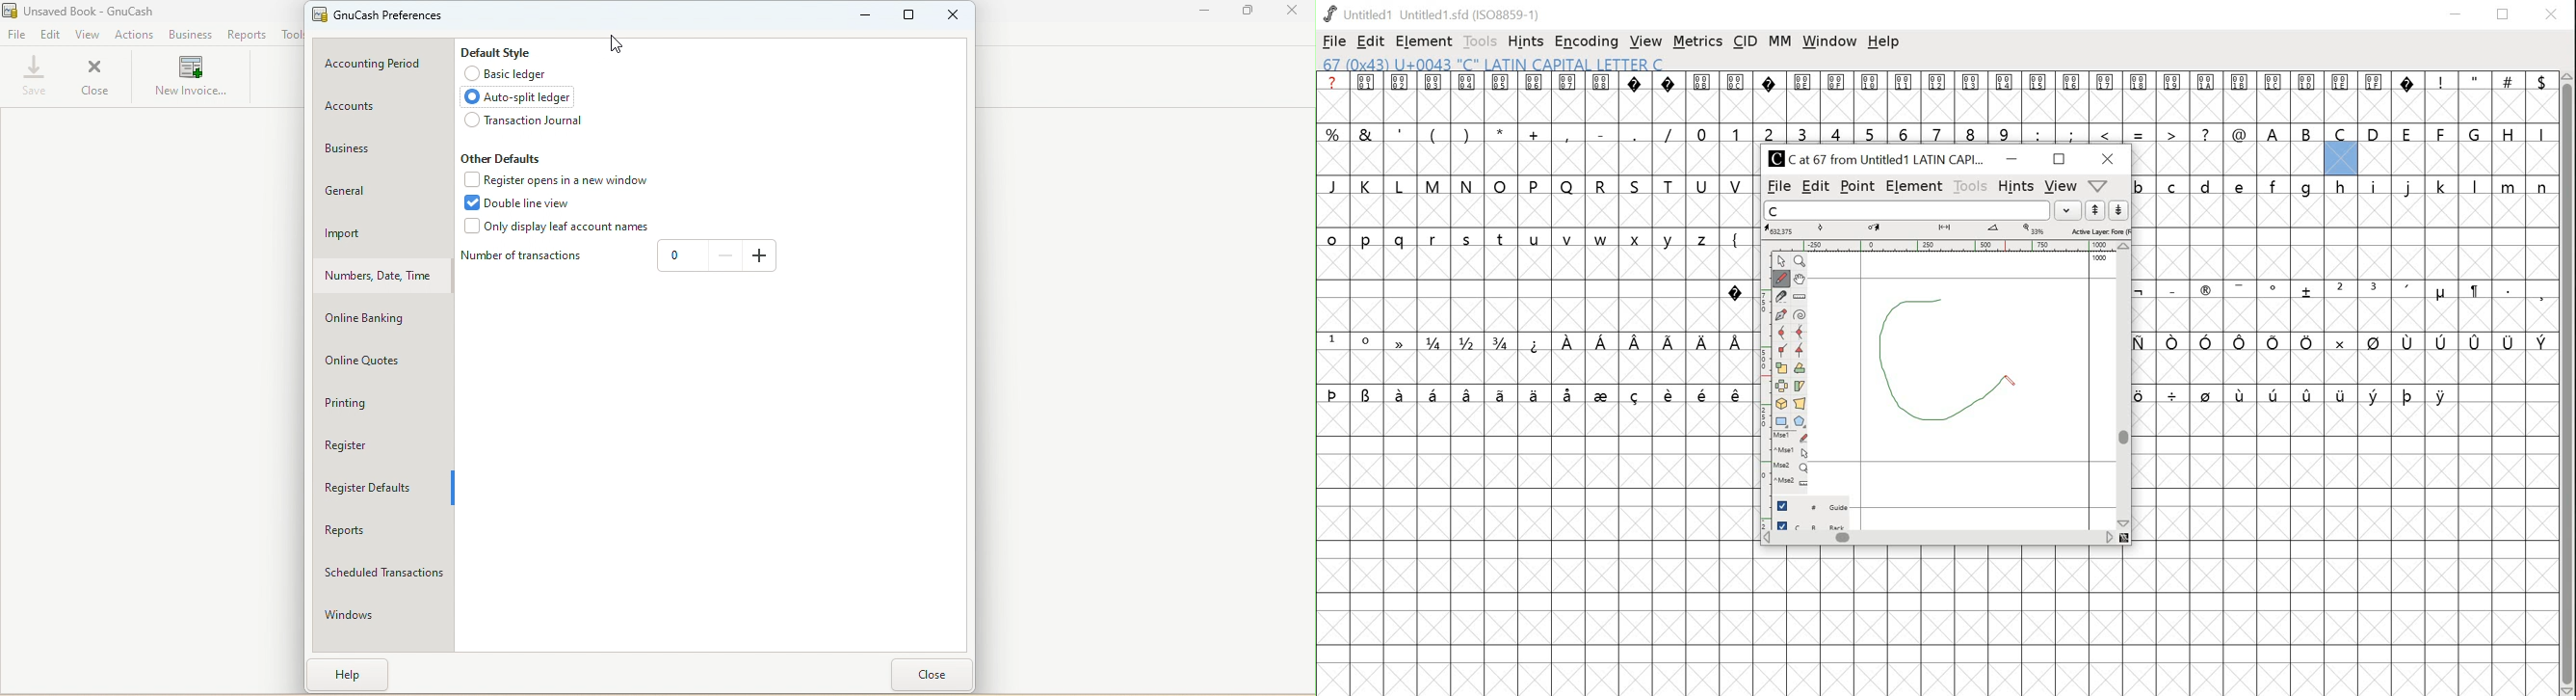 The height and width of the screenshot is (700, 2576). What do you see at coordinates (51, 36) in the screenshot?
I see `Edit` at bounding box center [51, 36].